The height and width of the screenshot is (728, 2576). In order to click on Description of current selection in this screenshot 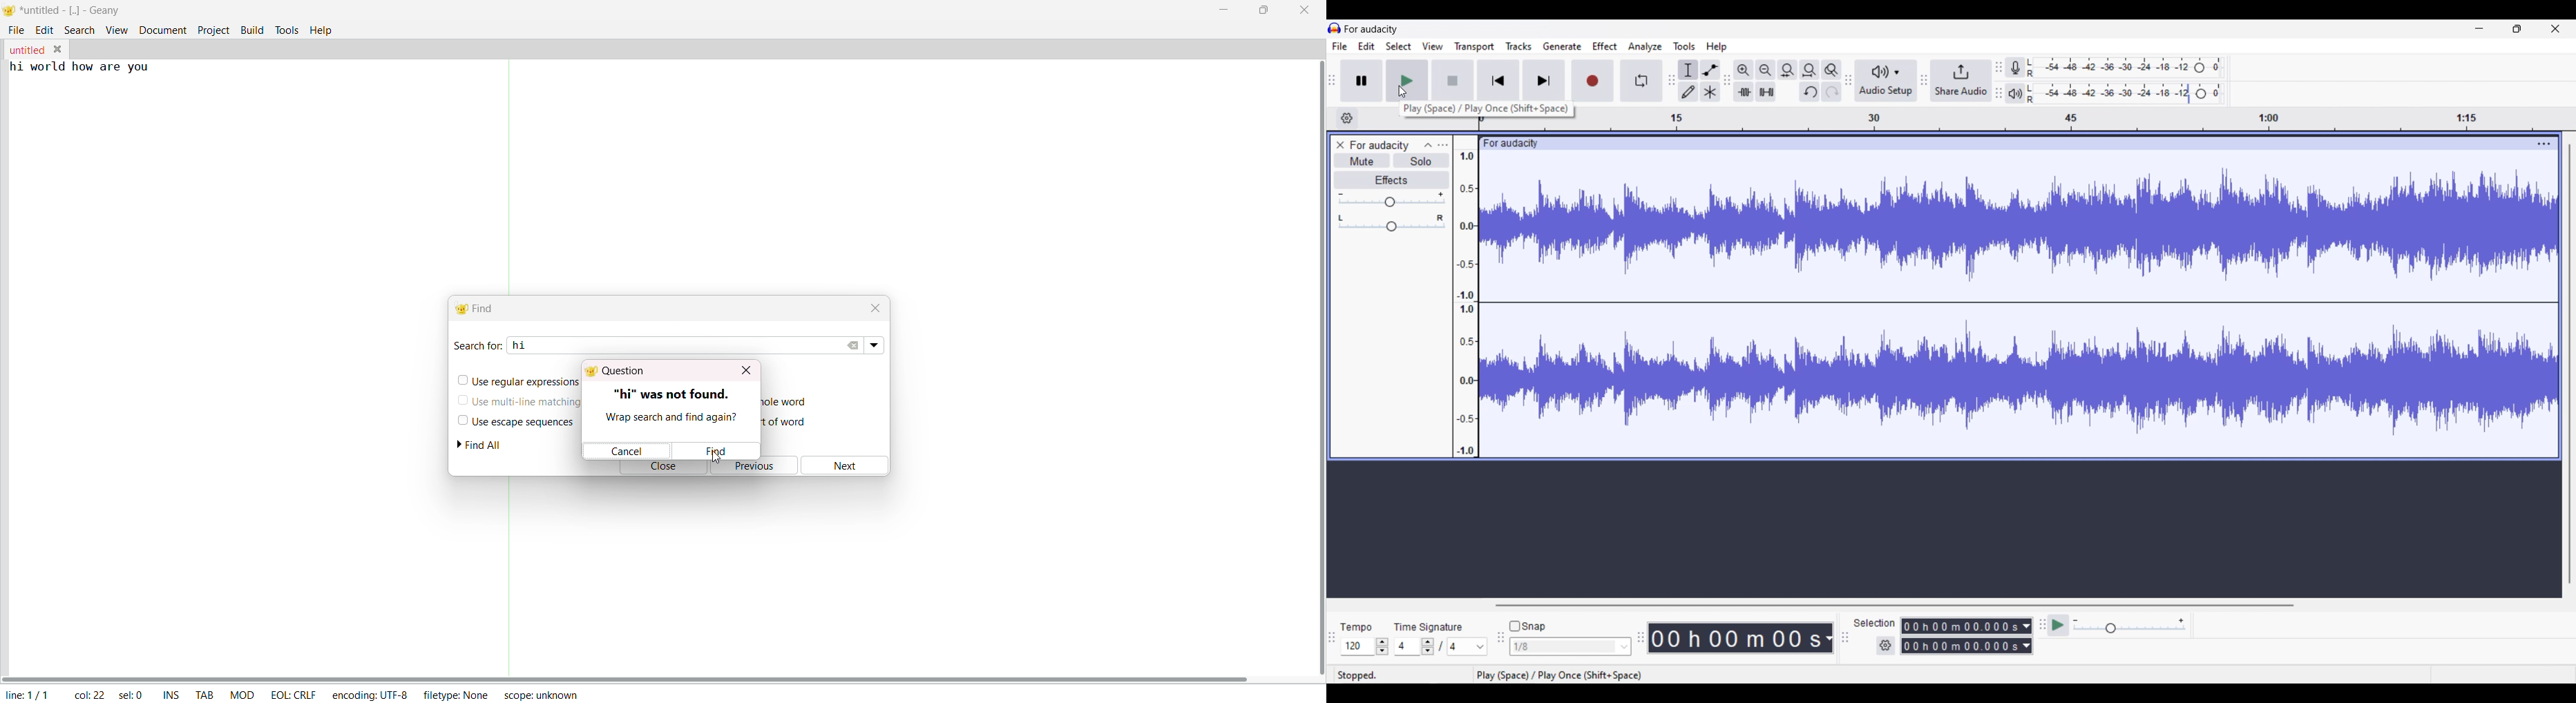, I will do `click(1487, 109)`.